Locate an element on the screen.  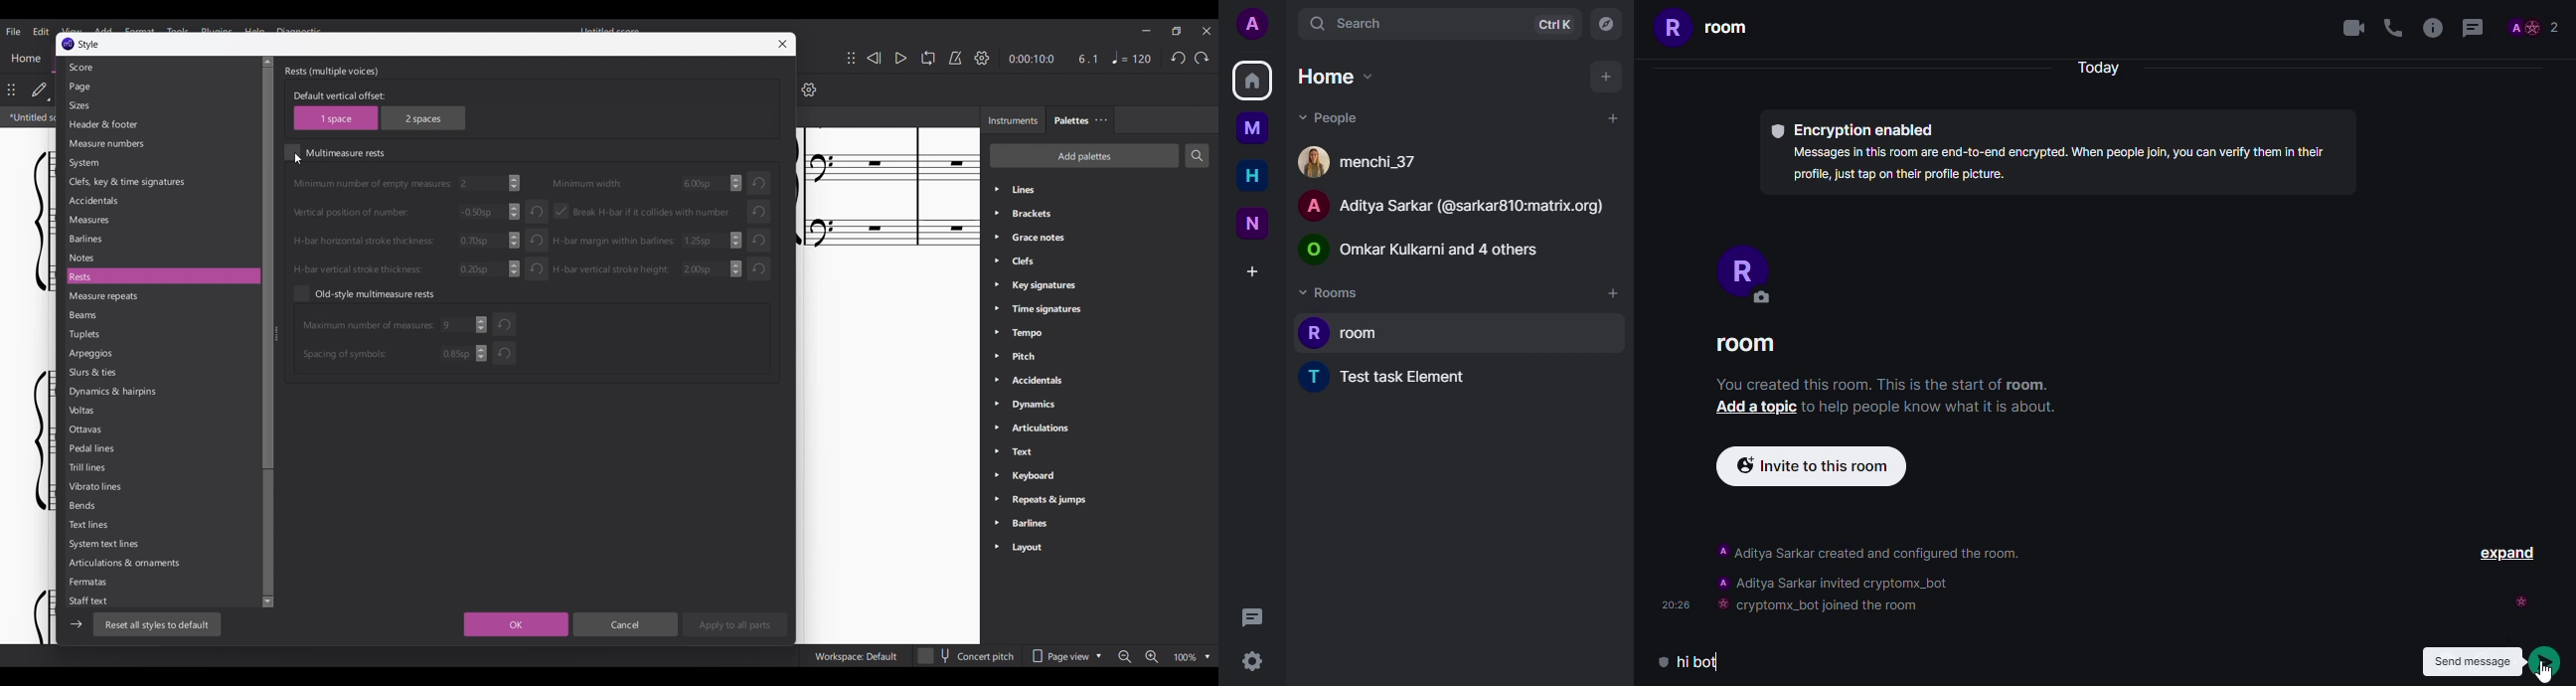
Undo respective inputs is located at coordinates (504, 339).